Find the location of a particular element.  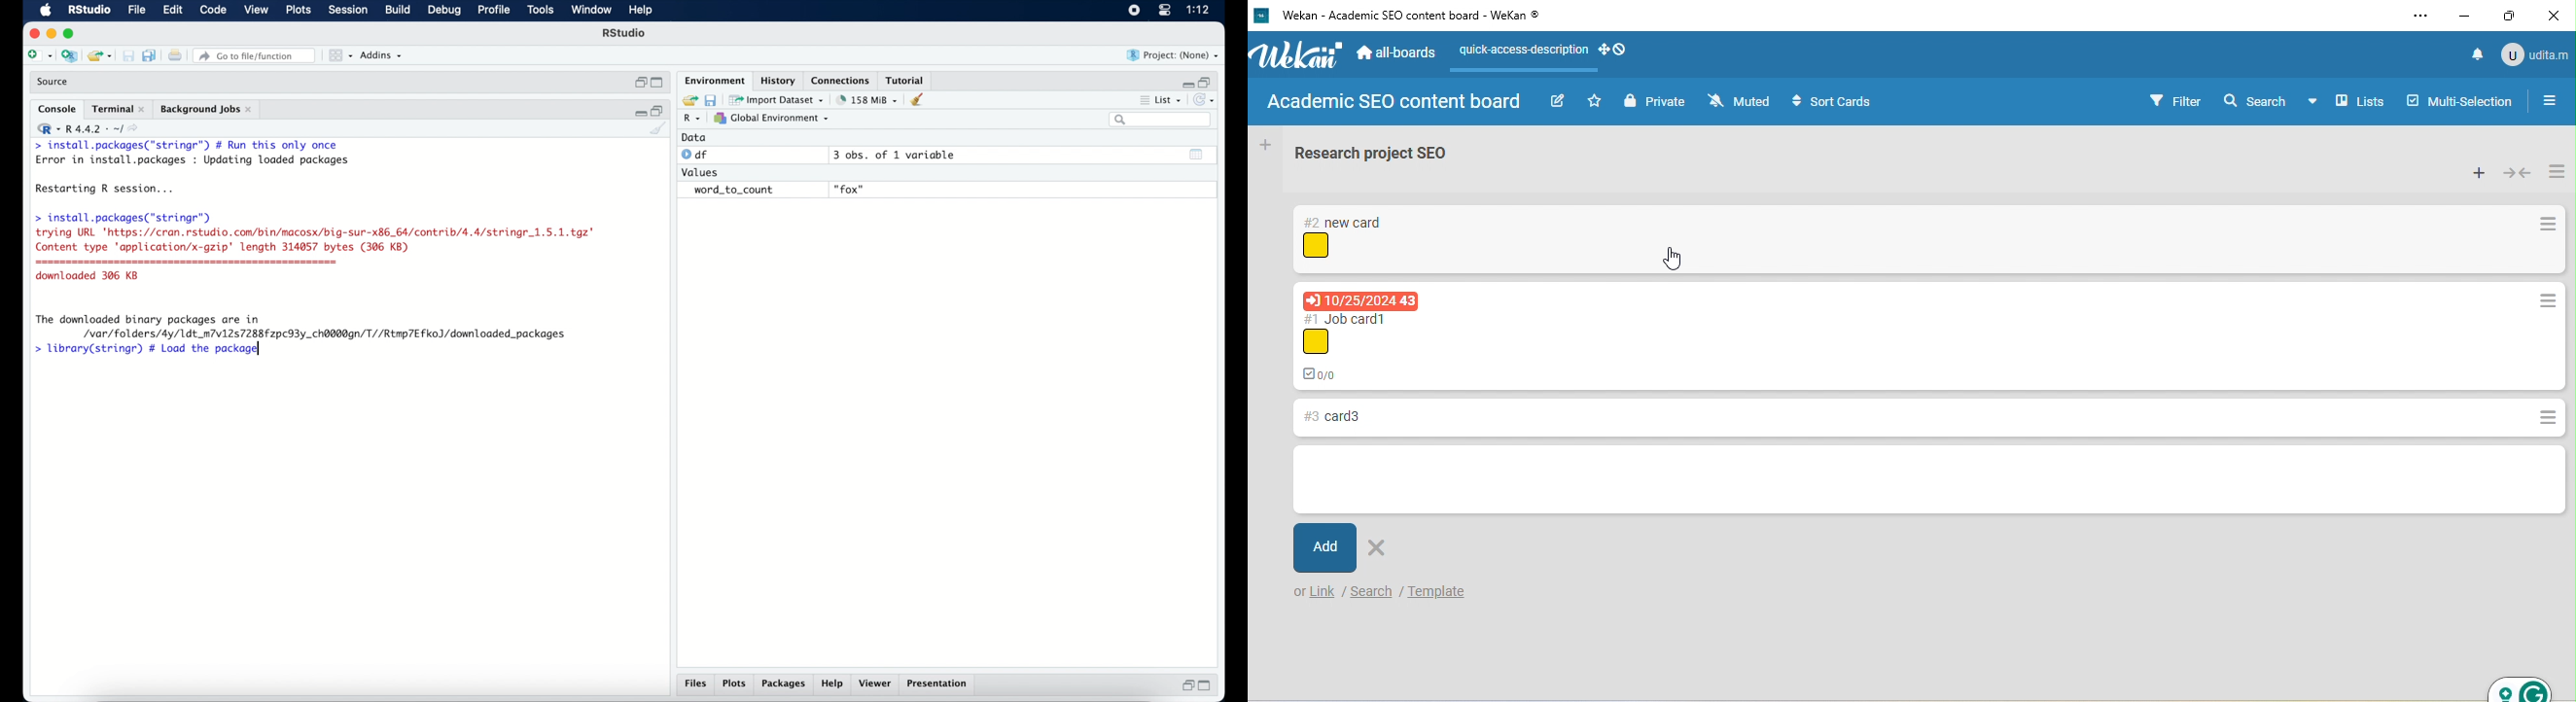

muted is located at coordinates (1742, 102).